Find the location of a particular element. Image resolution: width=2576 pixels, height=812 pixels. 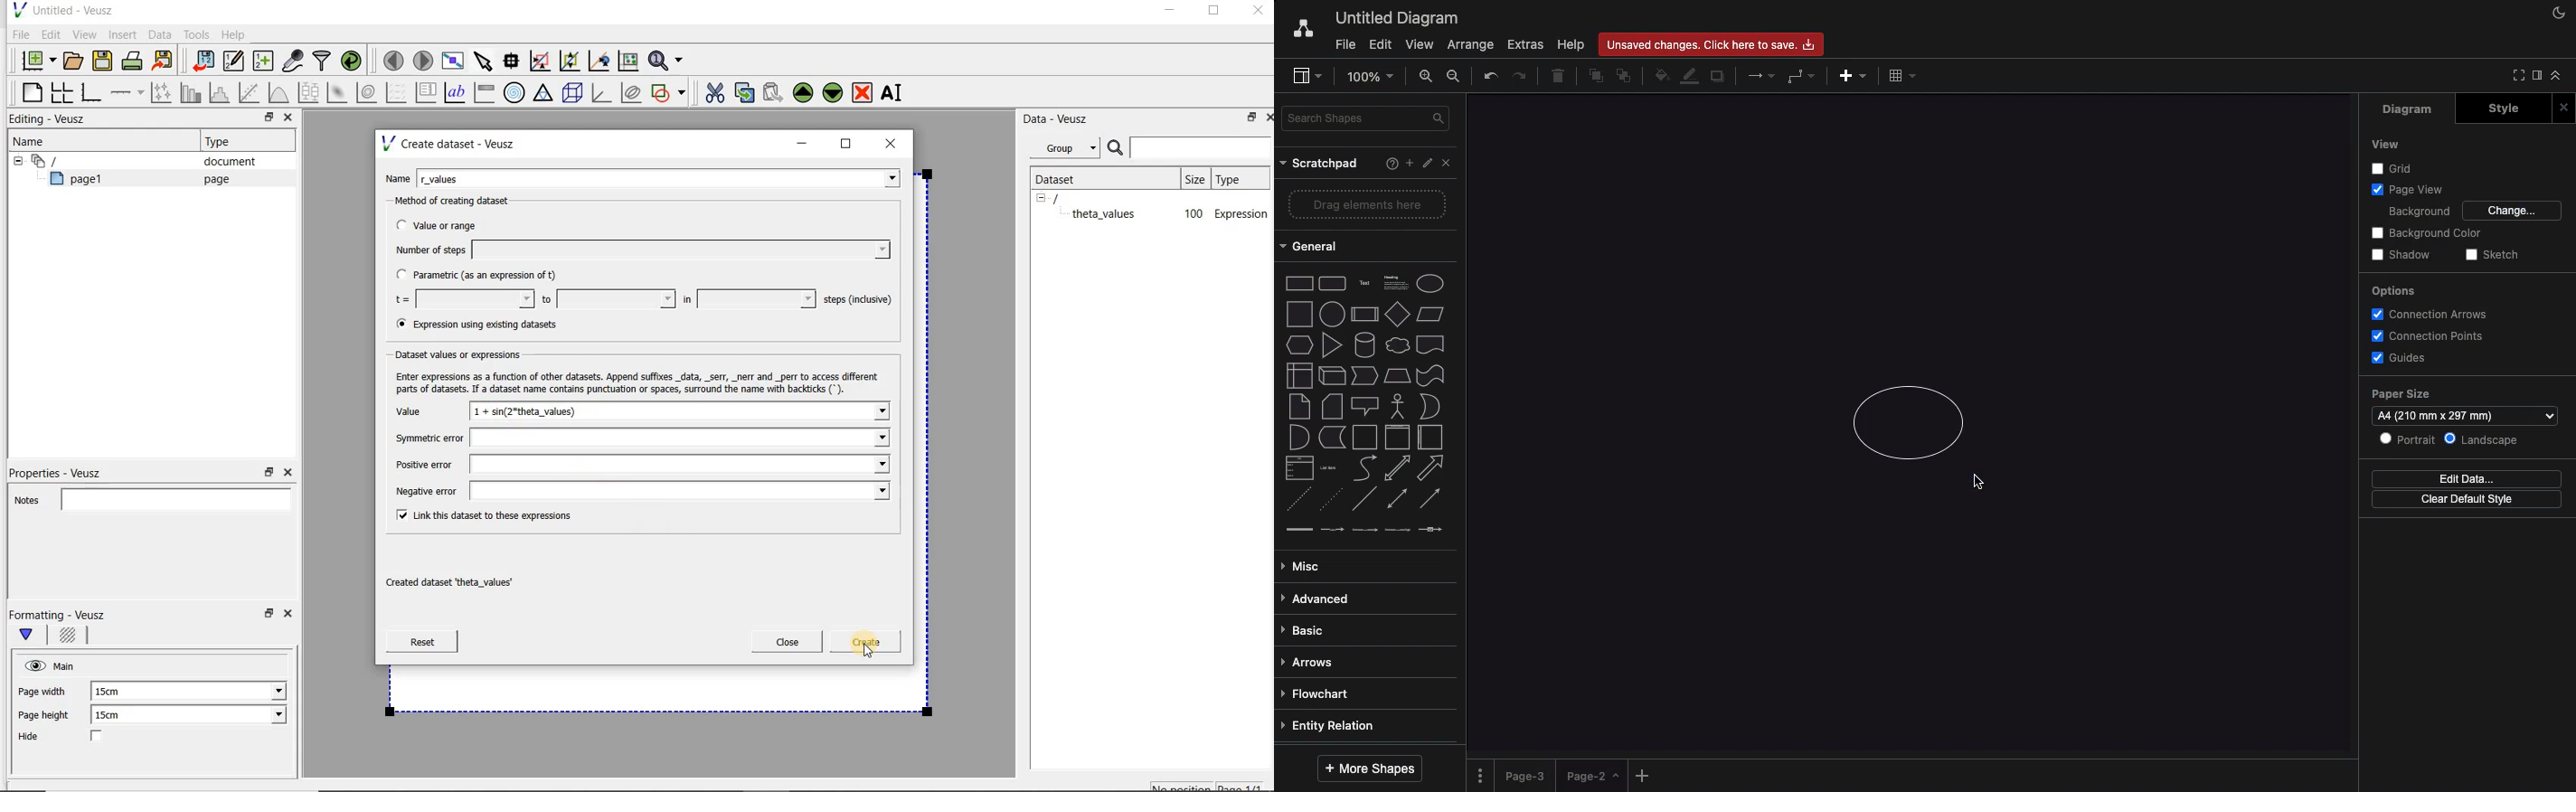

restore down is located at coordinates (269, 473).